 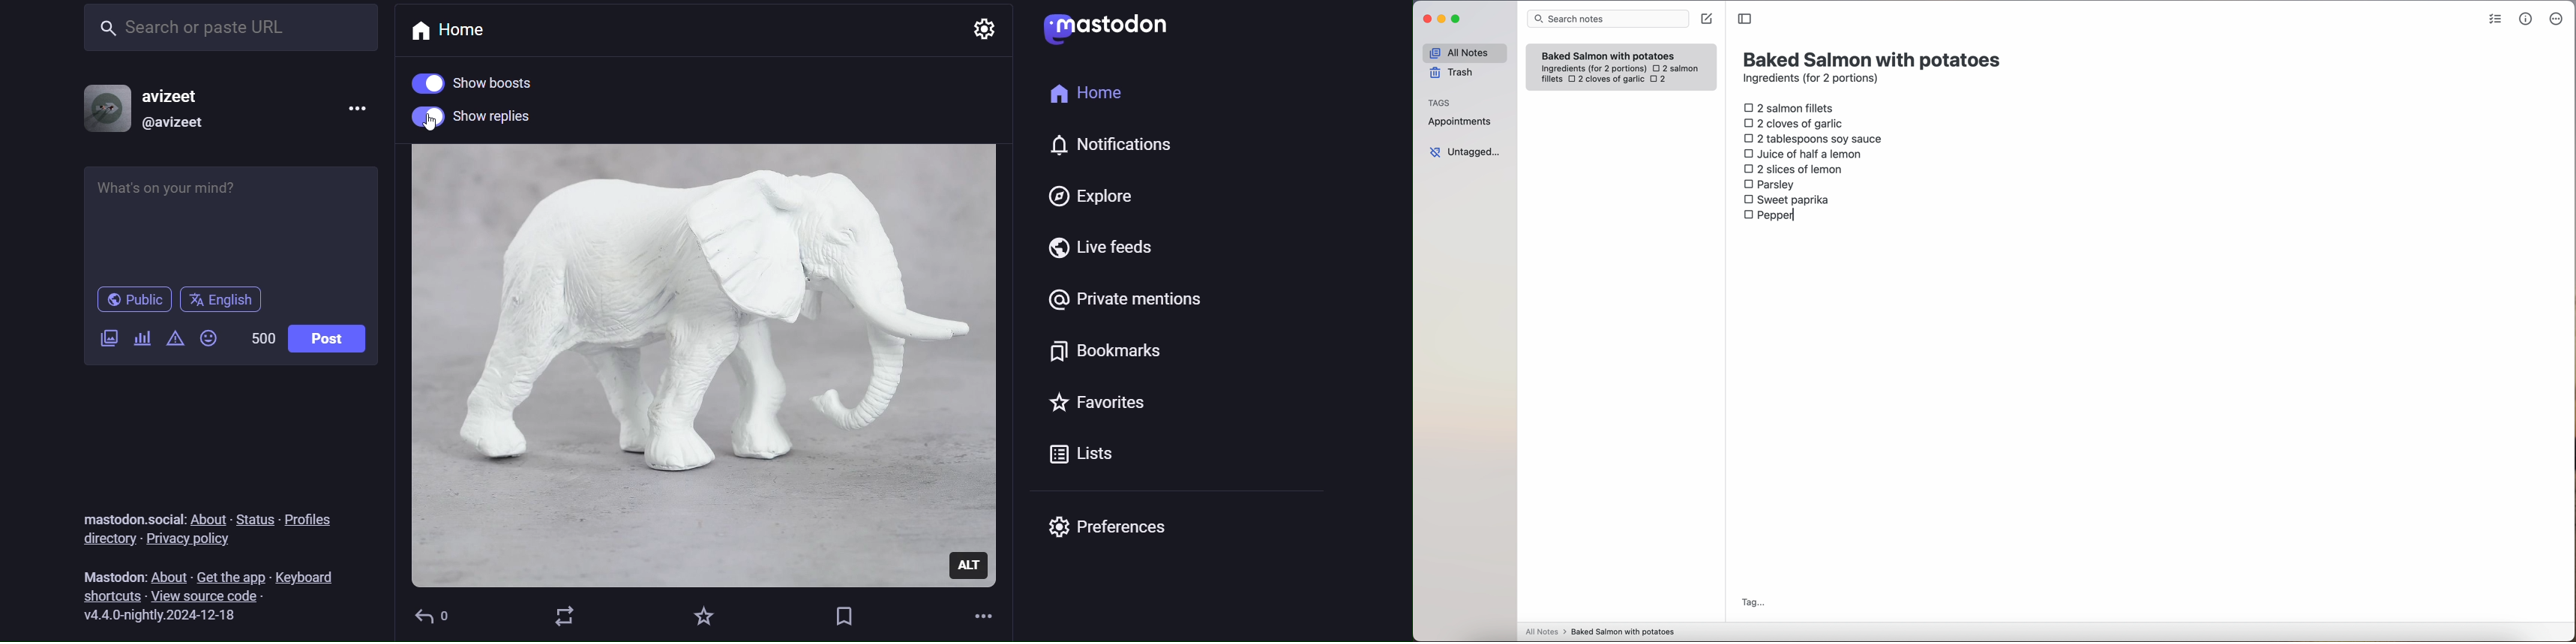 What do you see at coordinates (352, 112) in the screenshot?
I see `menu` at bounding box center [352, 112].